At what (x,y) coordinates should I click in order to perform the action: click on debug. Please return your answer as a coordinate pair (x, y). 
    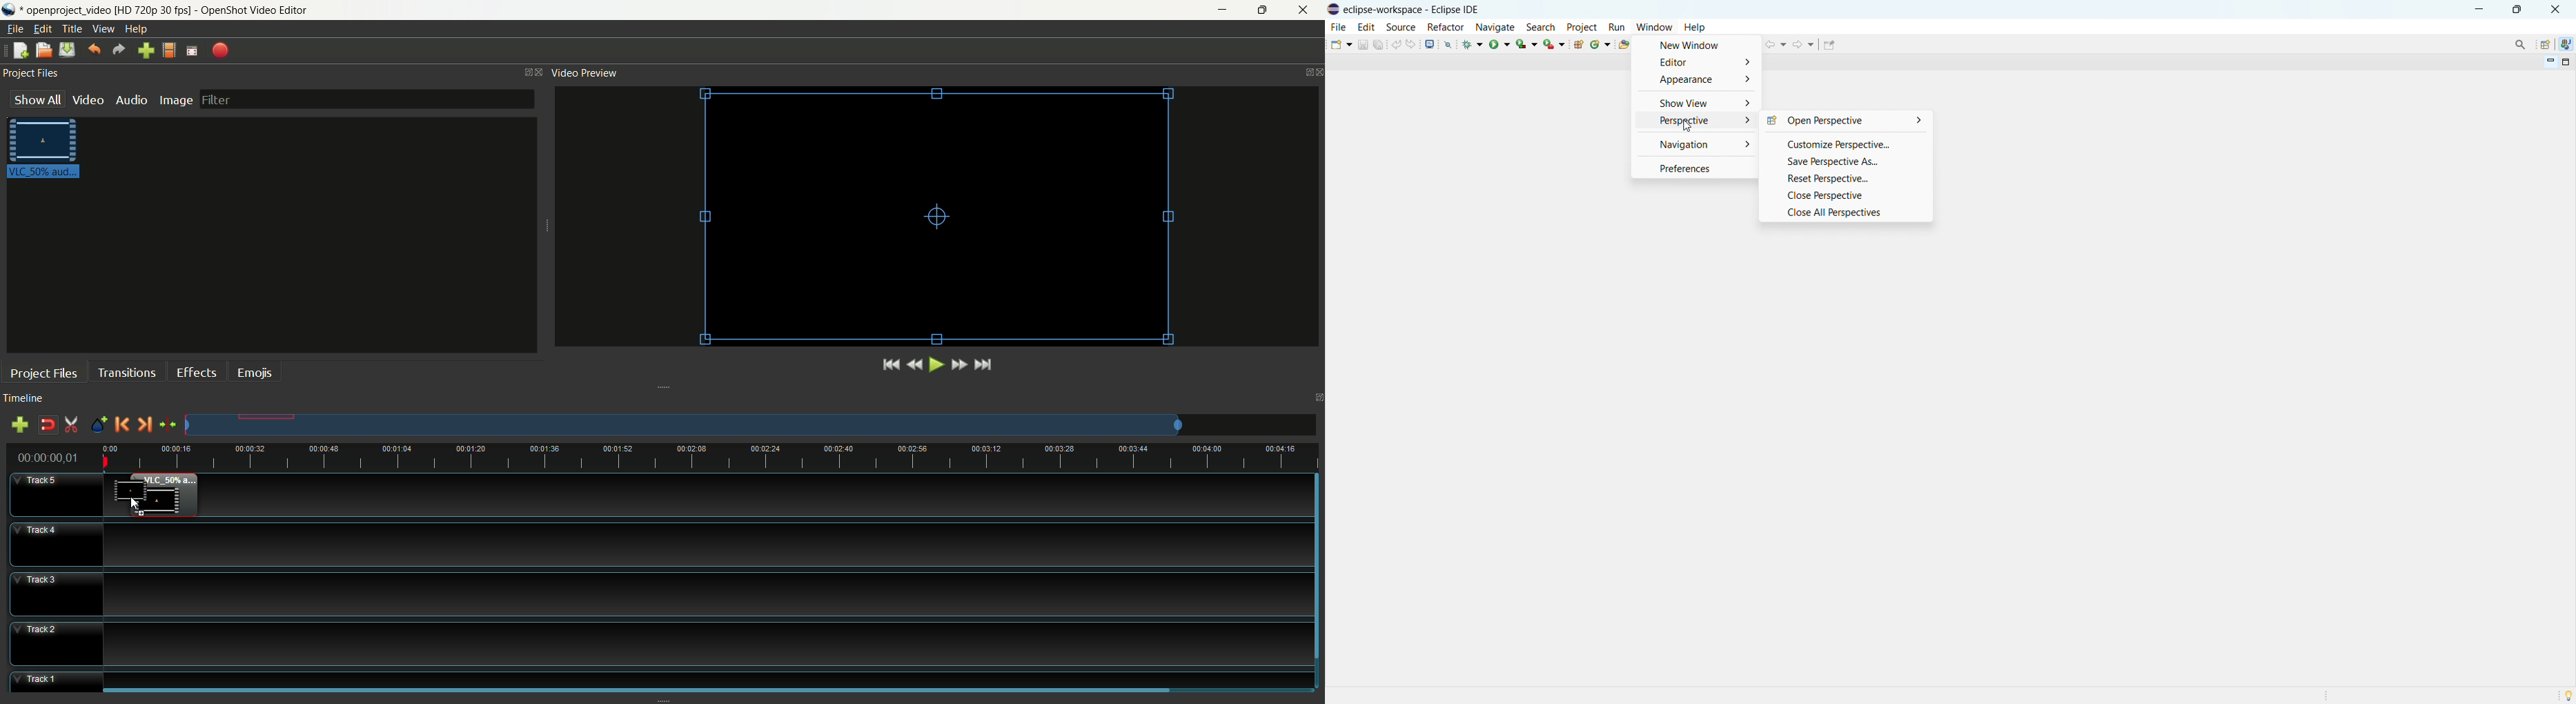
    Looking at the image, I should click on (1474, 44).